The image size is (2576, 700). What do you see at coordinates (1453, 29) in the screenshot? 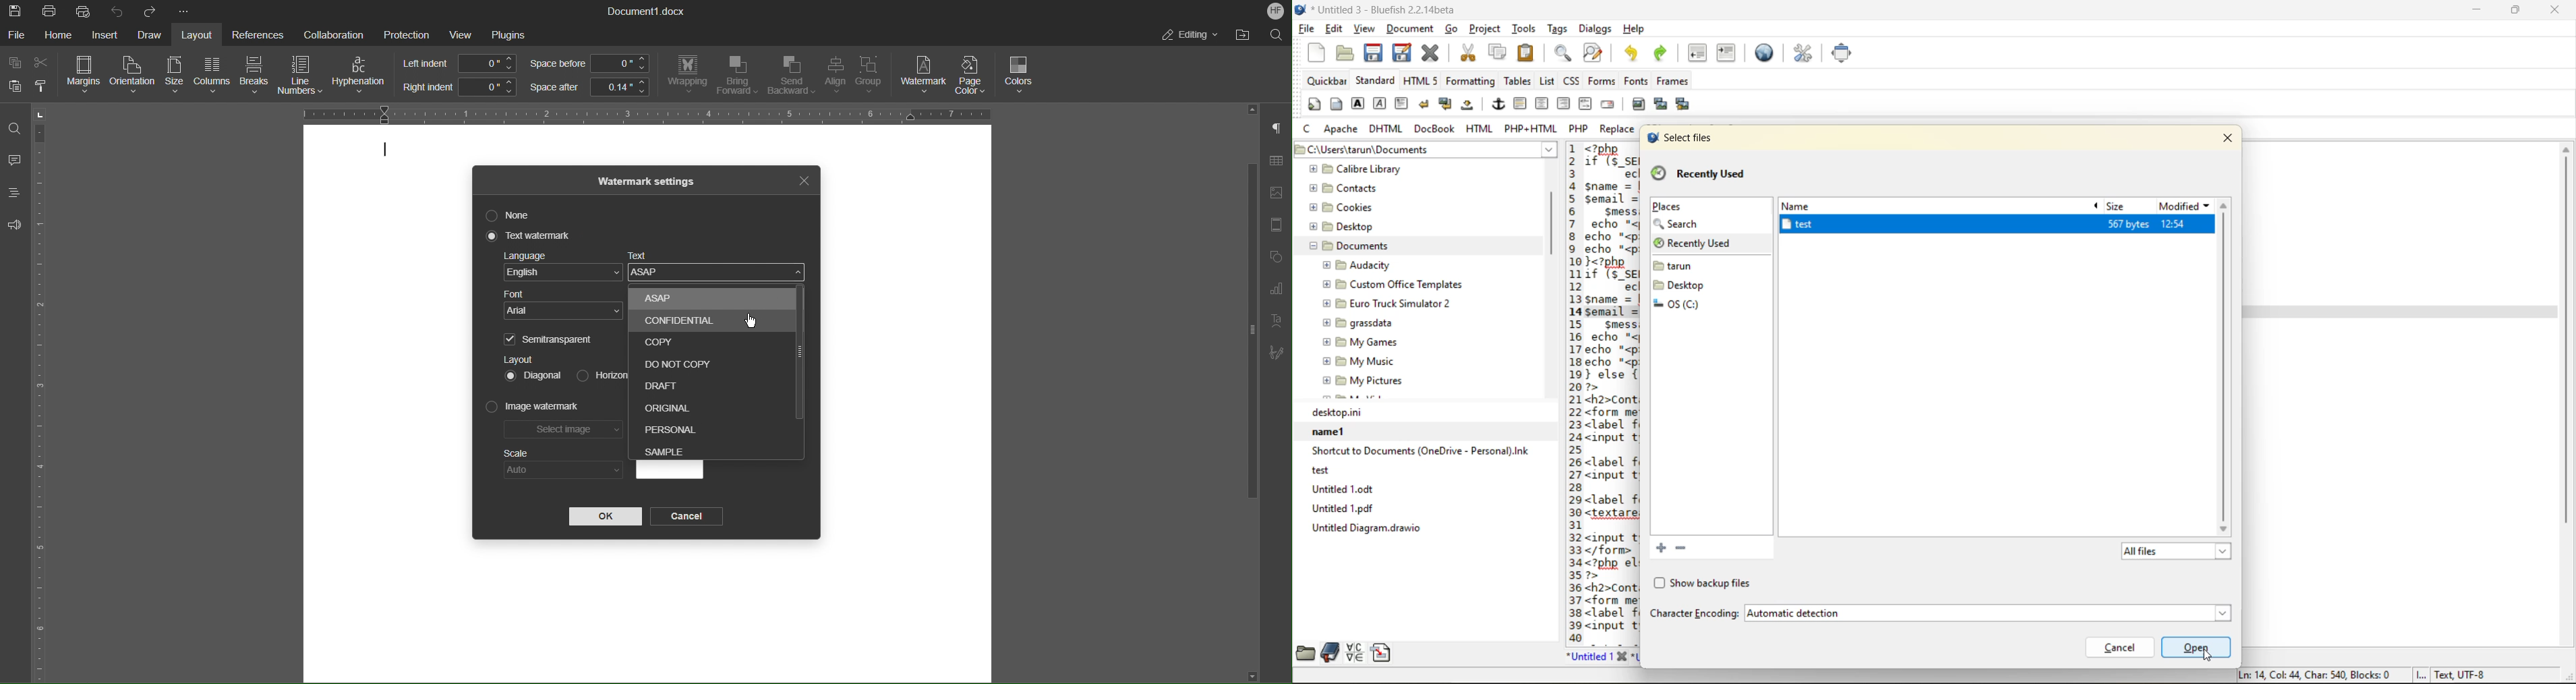
I see `go` at bounding box center [1453, 29].